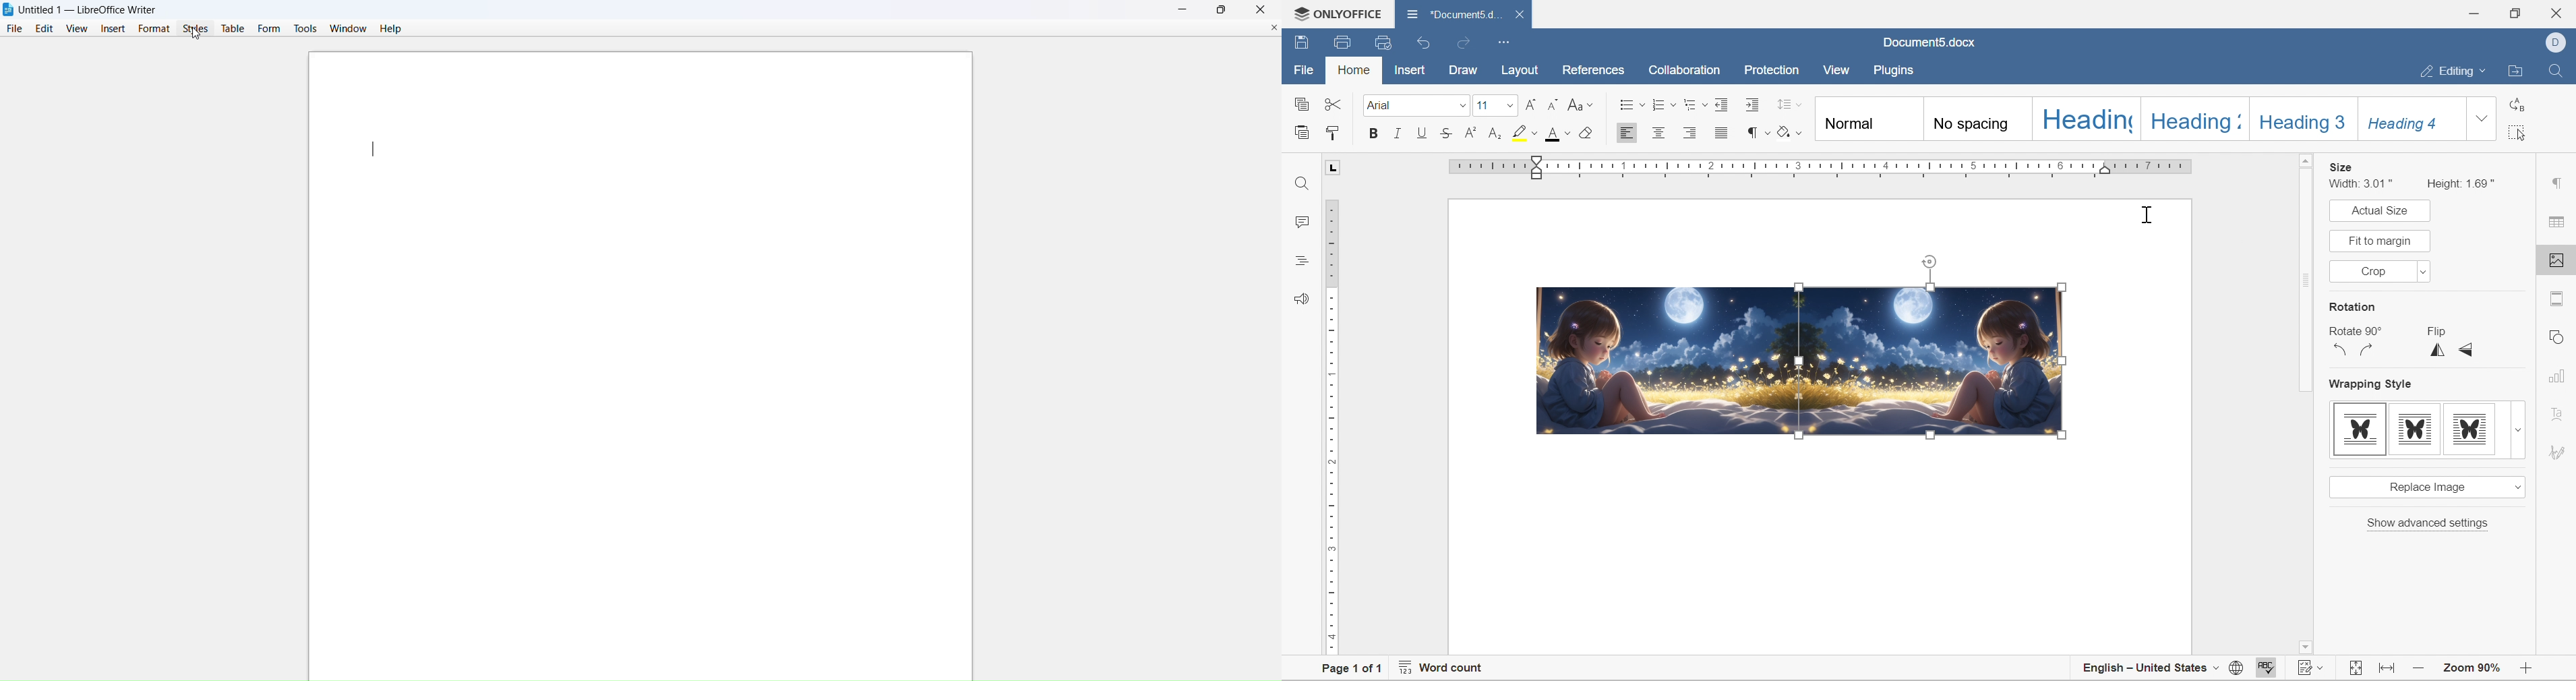 This screenshot has width=2576, height=700. I want to click on insert, so click(1410, 71).